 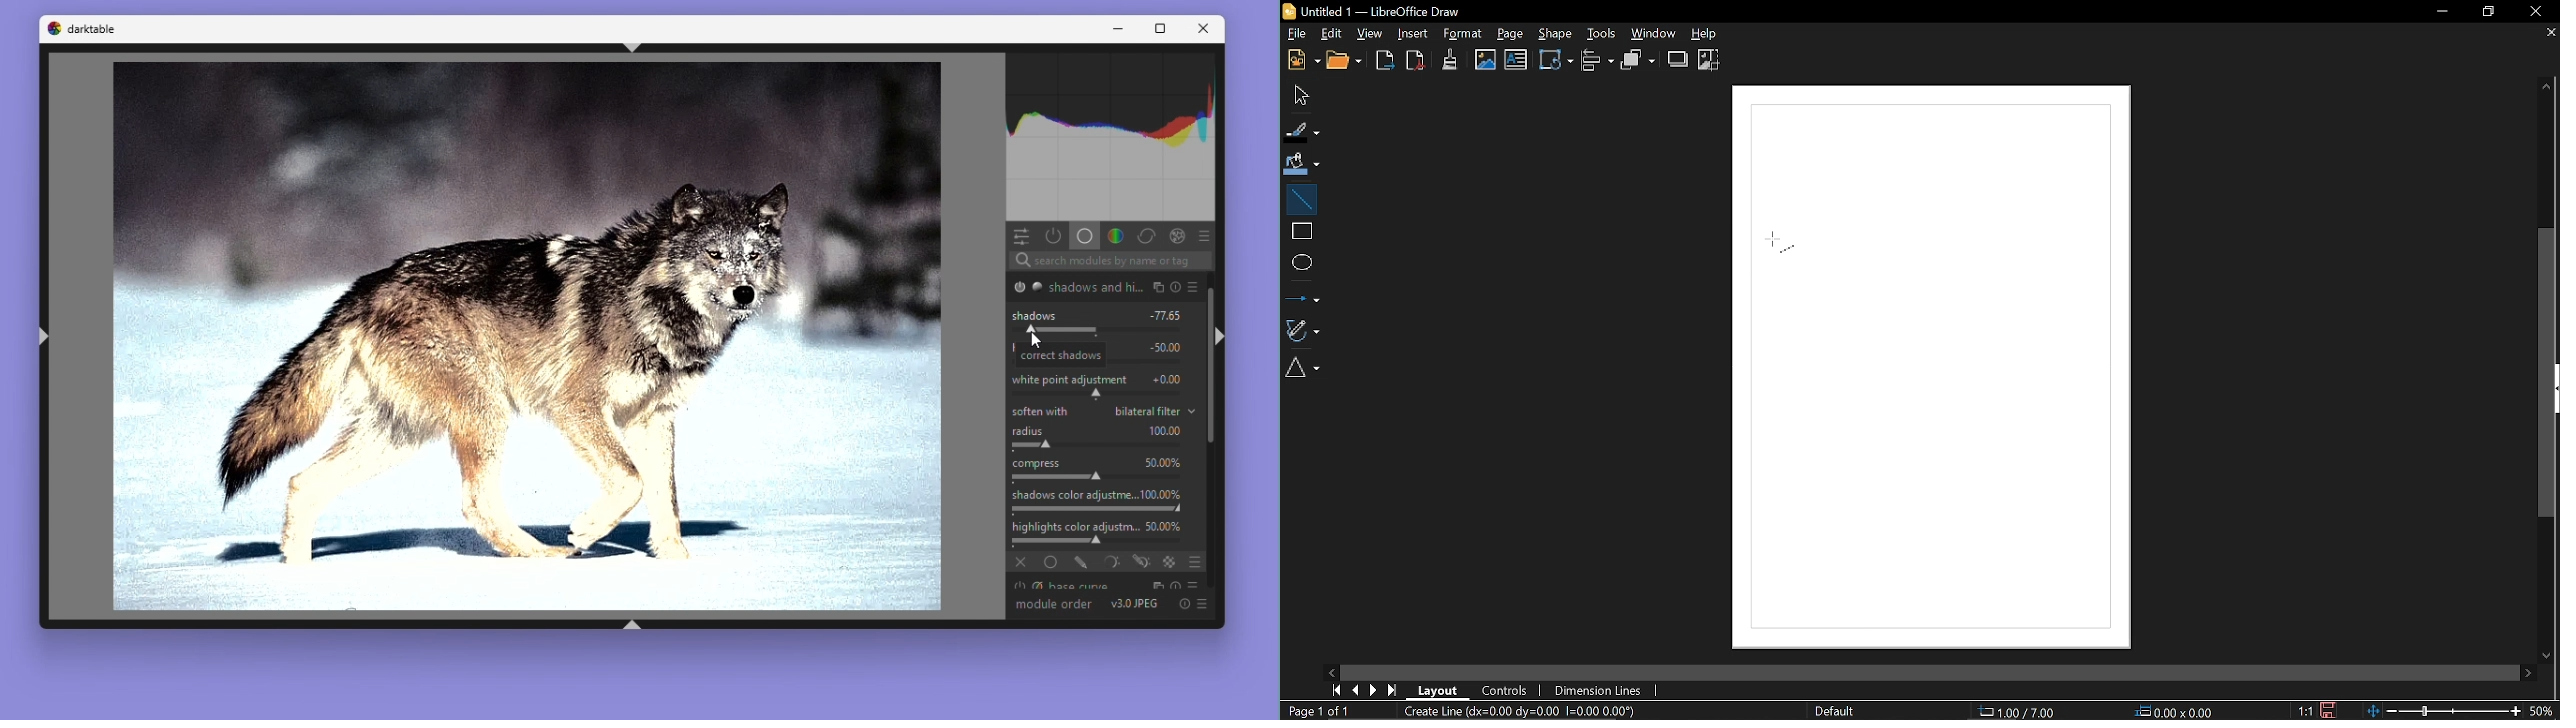 I want to click on 50.00%, so click(x=1161, y=462).